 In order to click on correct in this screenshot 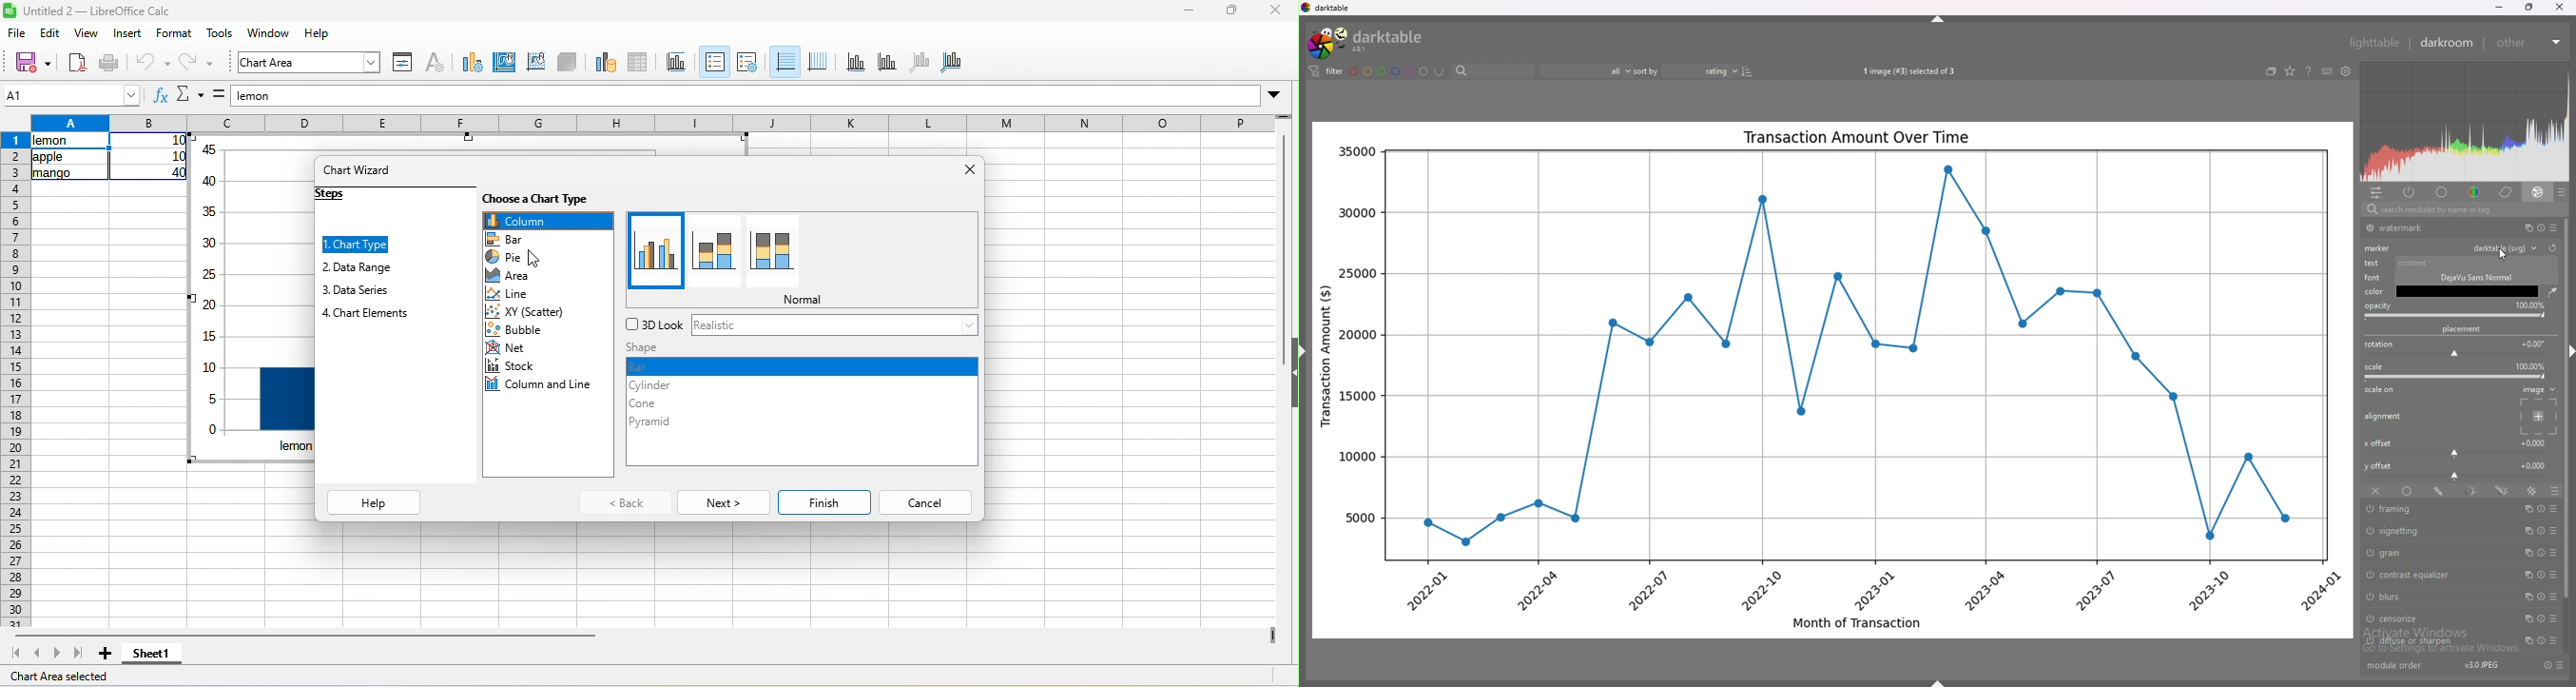, I will do `click(2504, 192)`.